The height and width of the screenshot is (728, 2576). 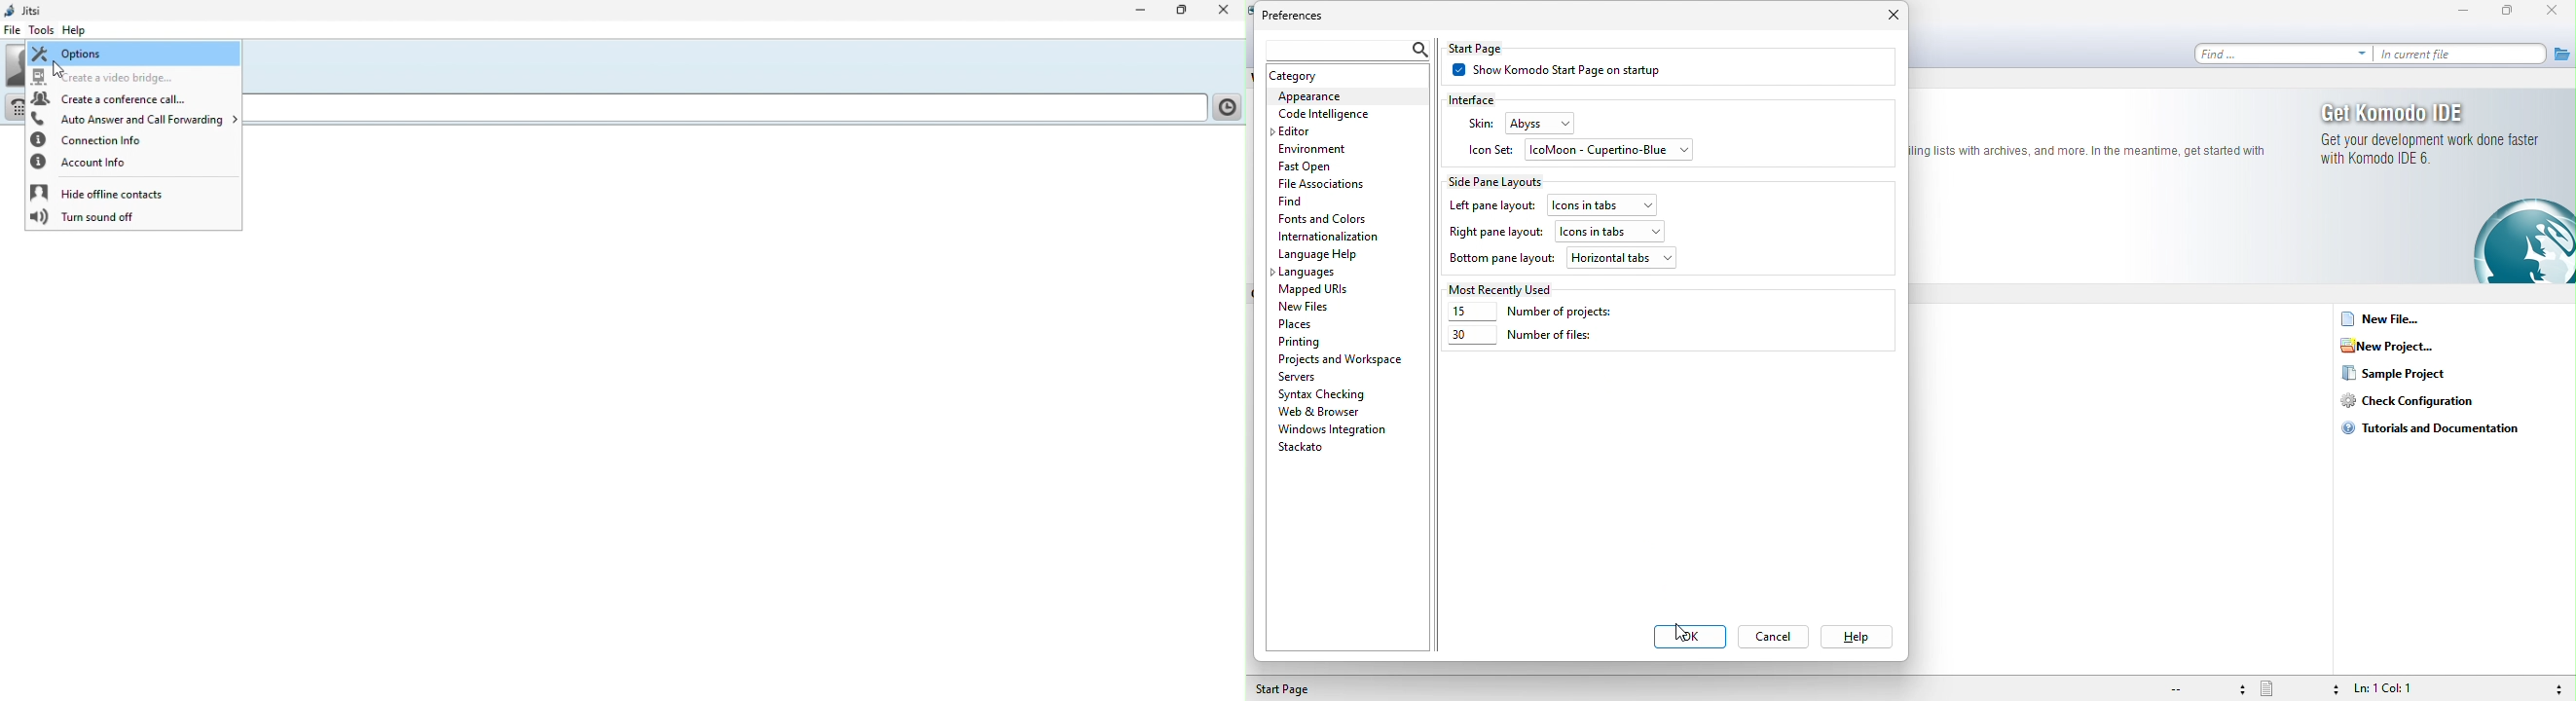 I want to click on syntax checking, so click(x=2556, y=687).